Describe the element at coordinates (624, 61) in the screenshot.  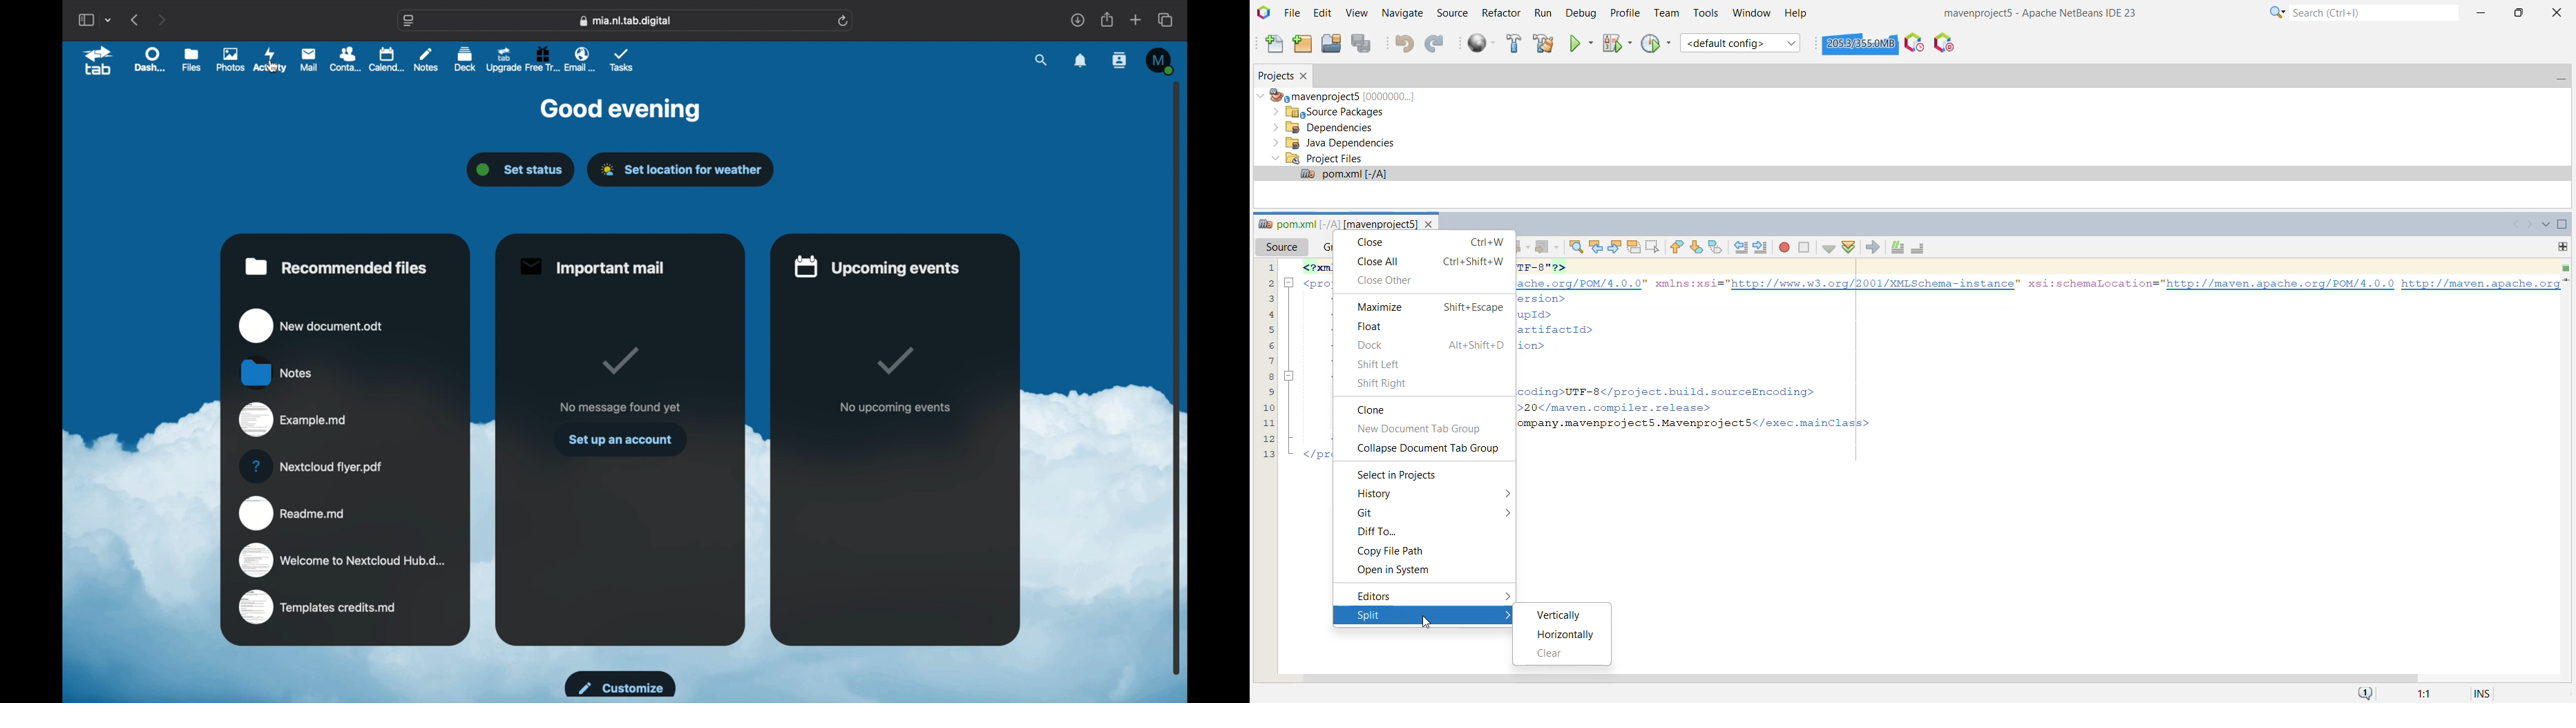
I see `tasks` at that location.